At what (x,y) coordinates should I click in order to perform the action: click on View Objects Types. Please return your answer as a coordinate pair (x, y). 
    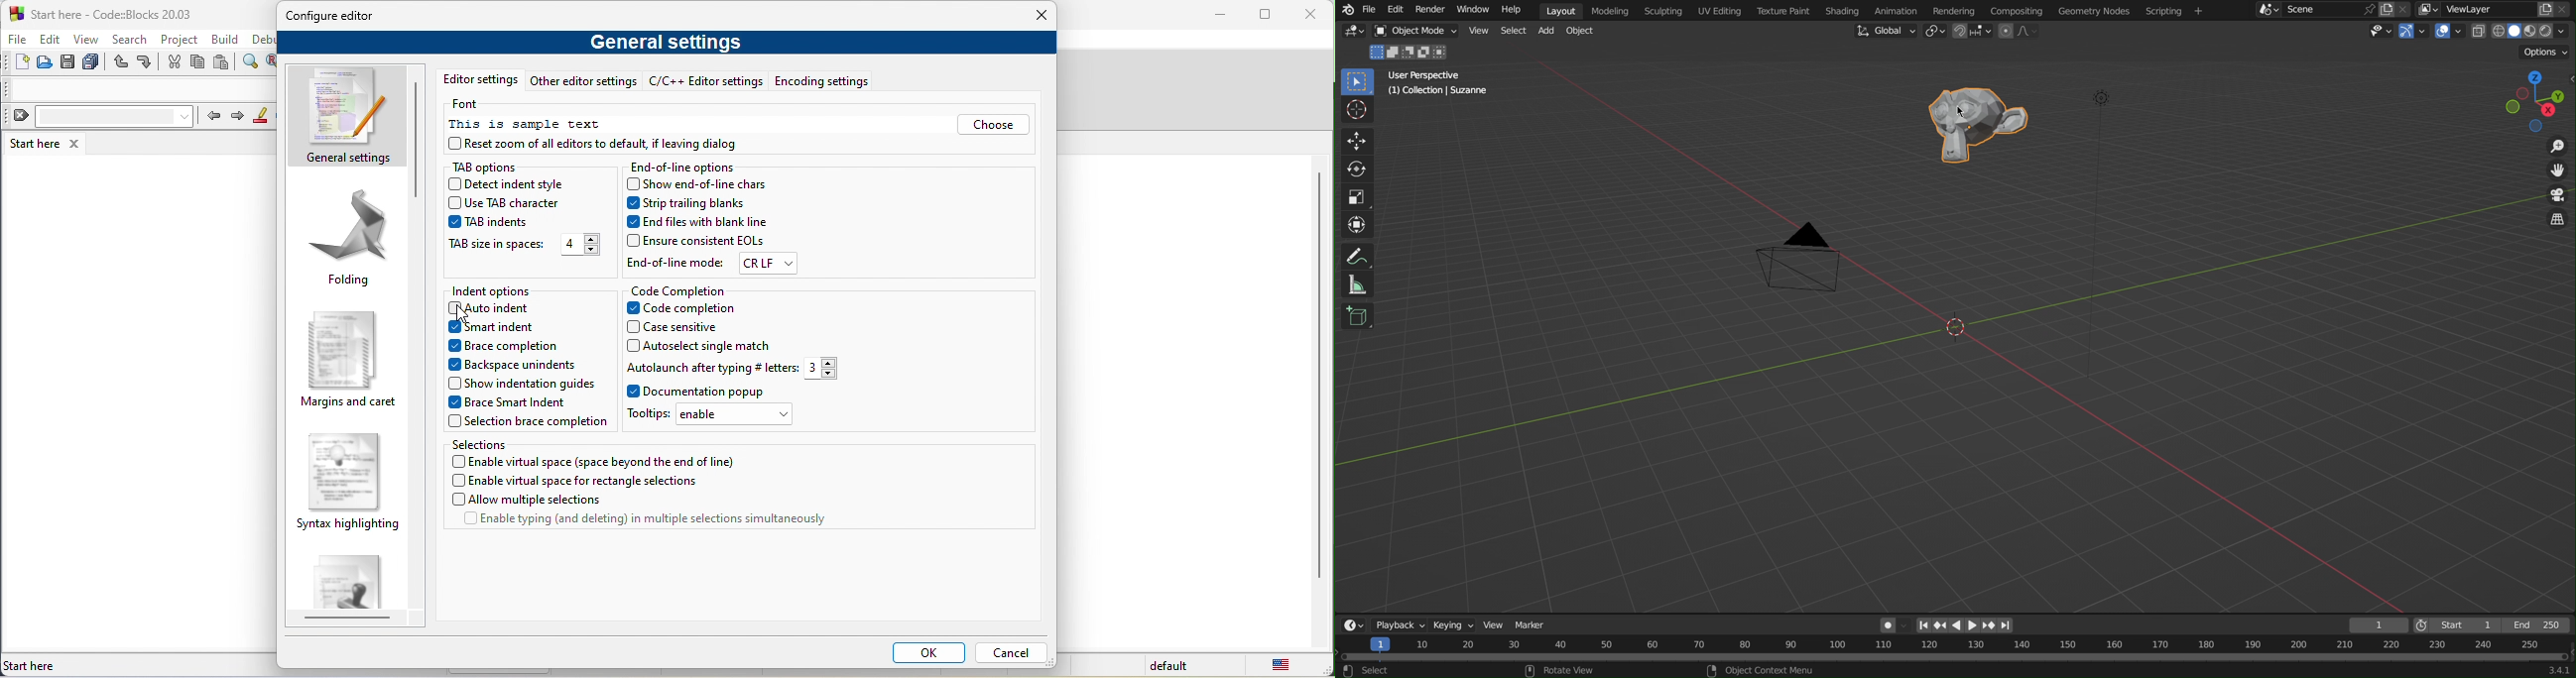
    Looking at the image, I should click on (2383, 30).